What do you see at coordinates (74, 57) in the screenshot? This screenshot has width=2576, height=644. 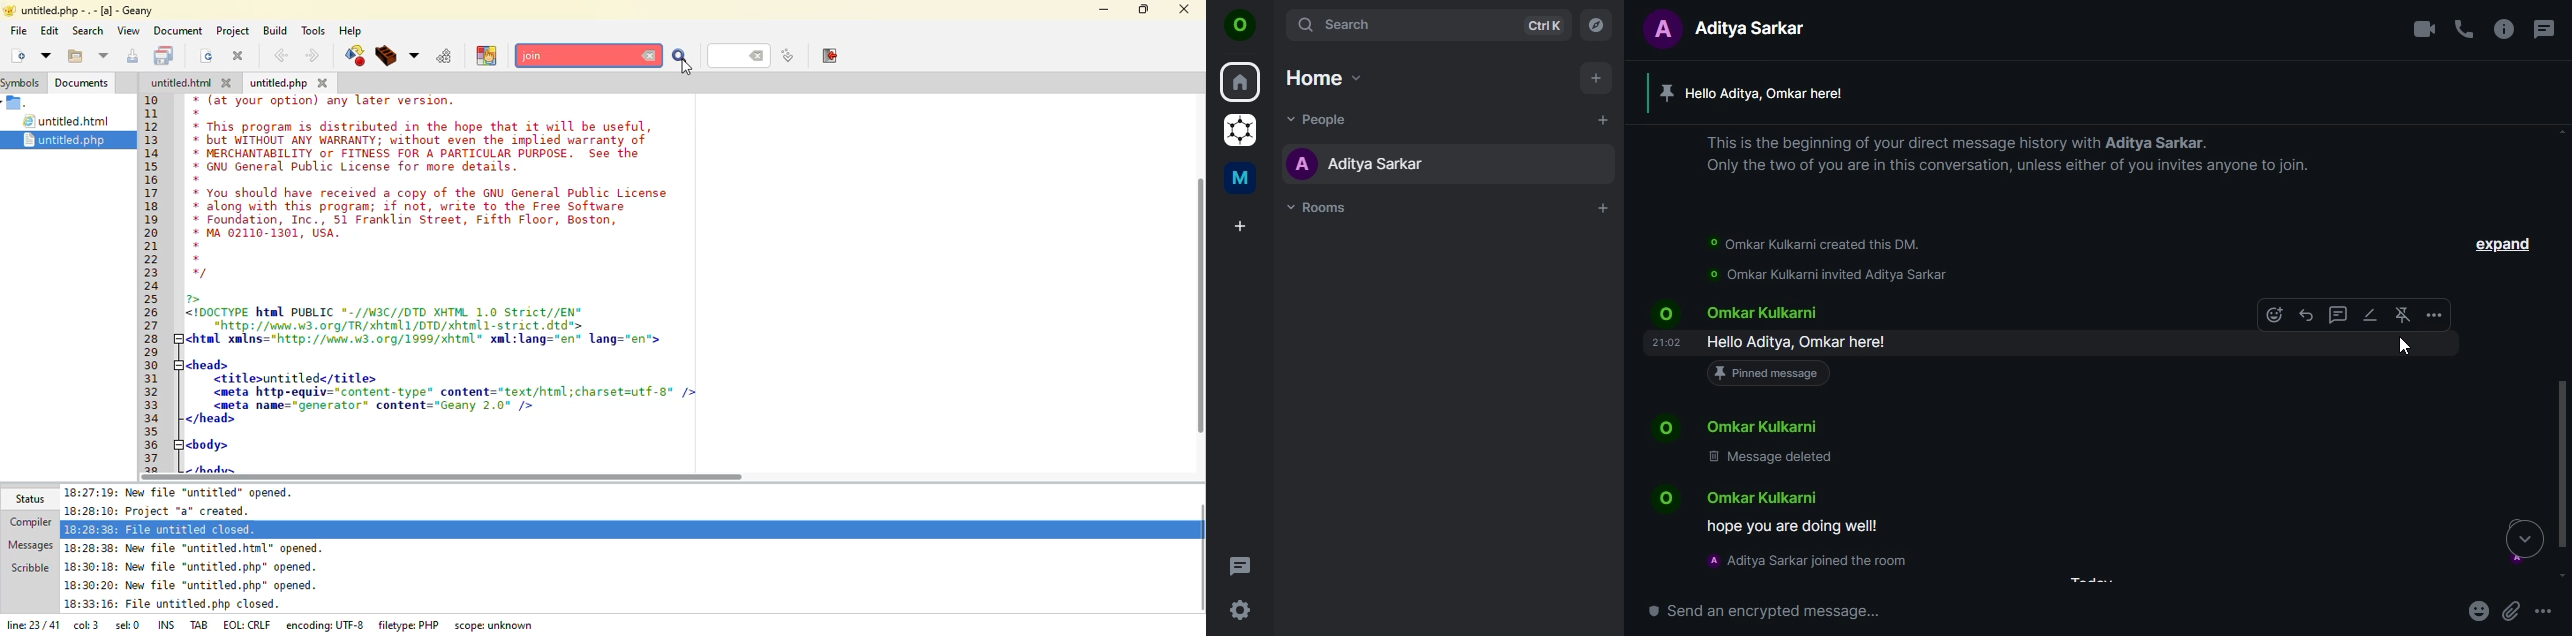 I see `open existing` at bounding box center [74, 57].